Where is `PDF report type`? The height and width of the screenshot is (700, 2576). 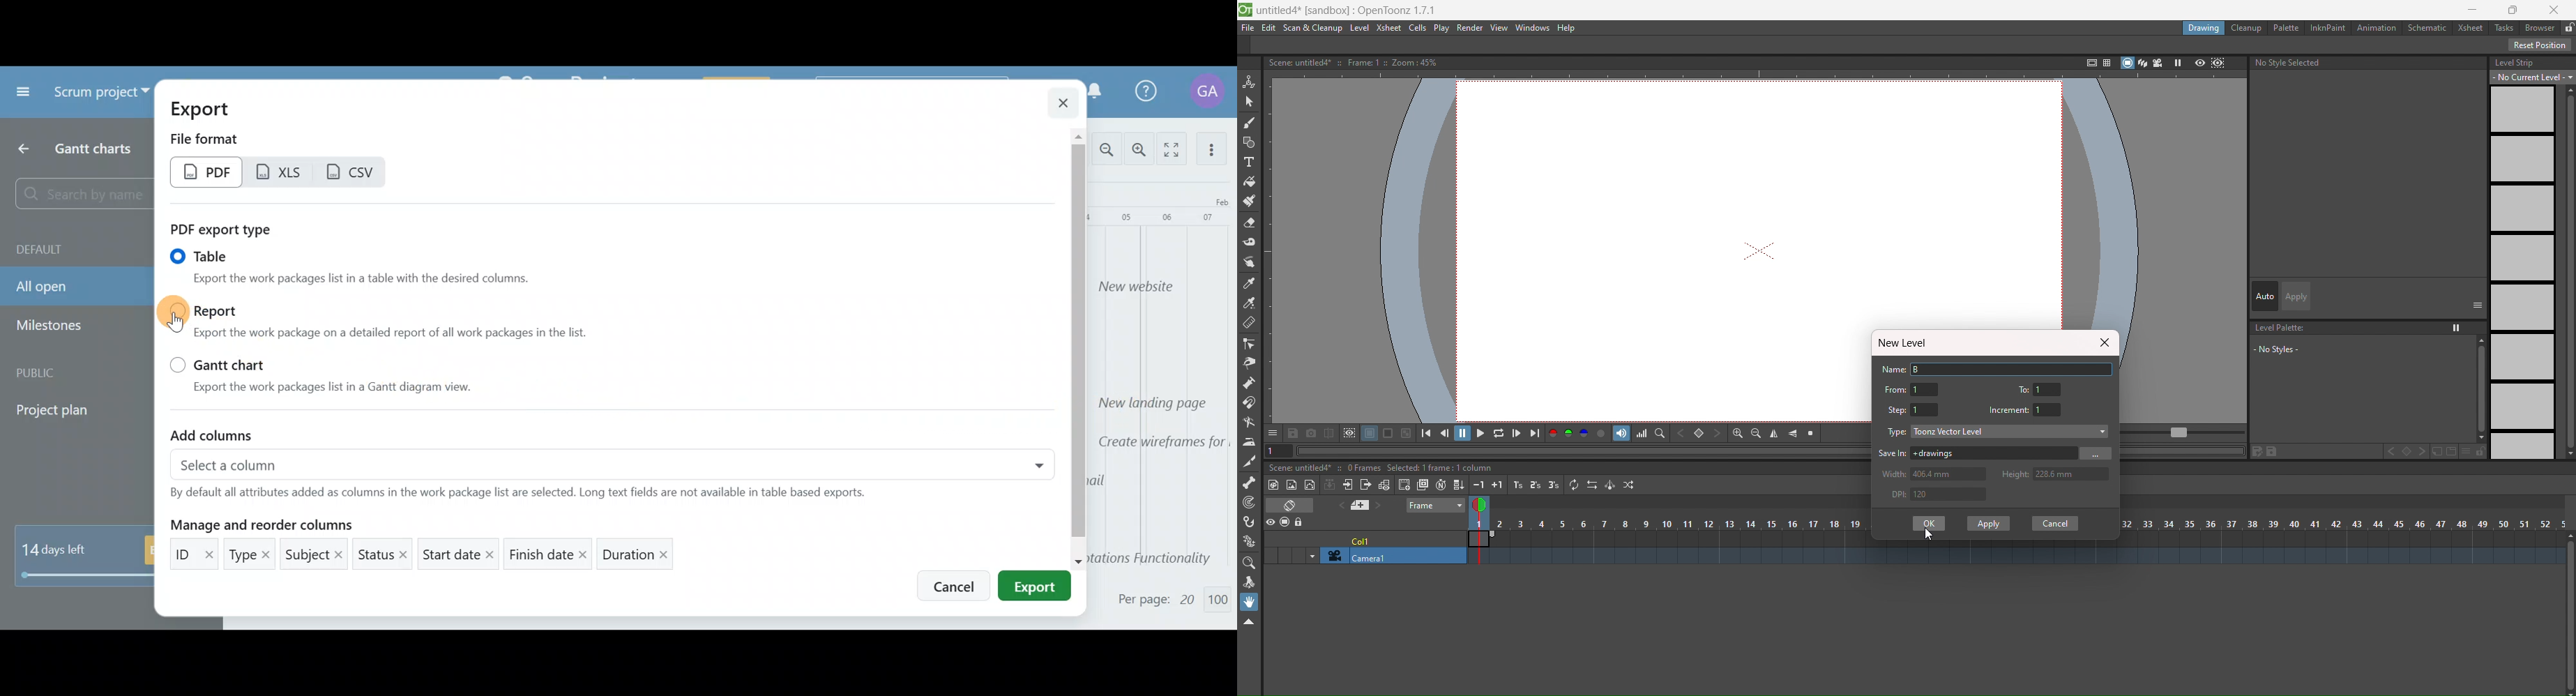
PDF report type is located at coordinates (228, 231).